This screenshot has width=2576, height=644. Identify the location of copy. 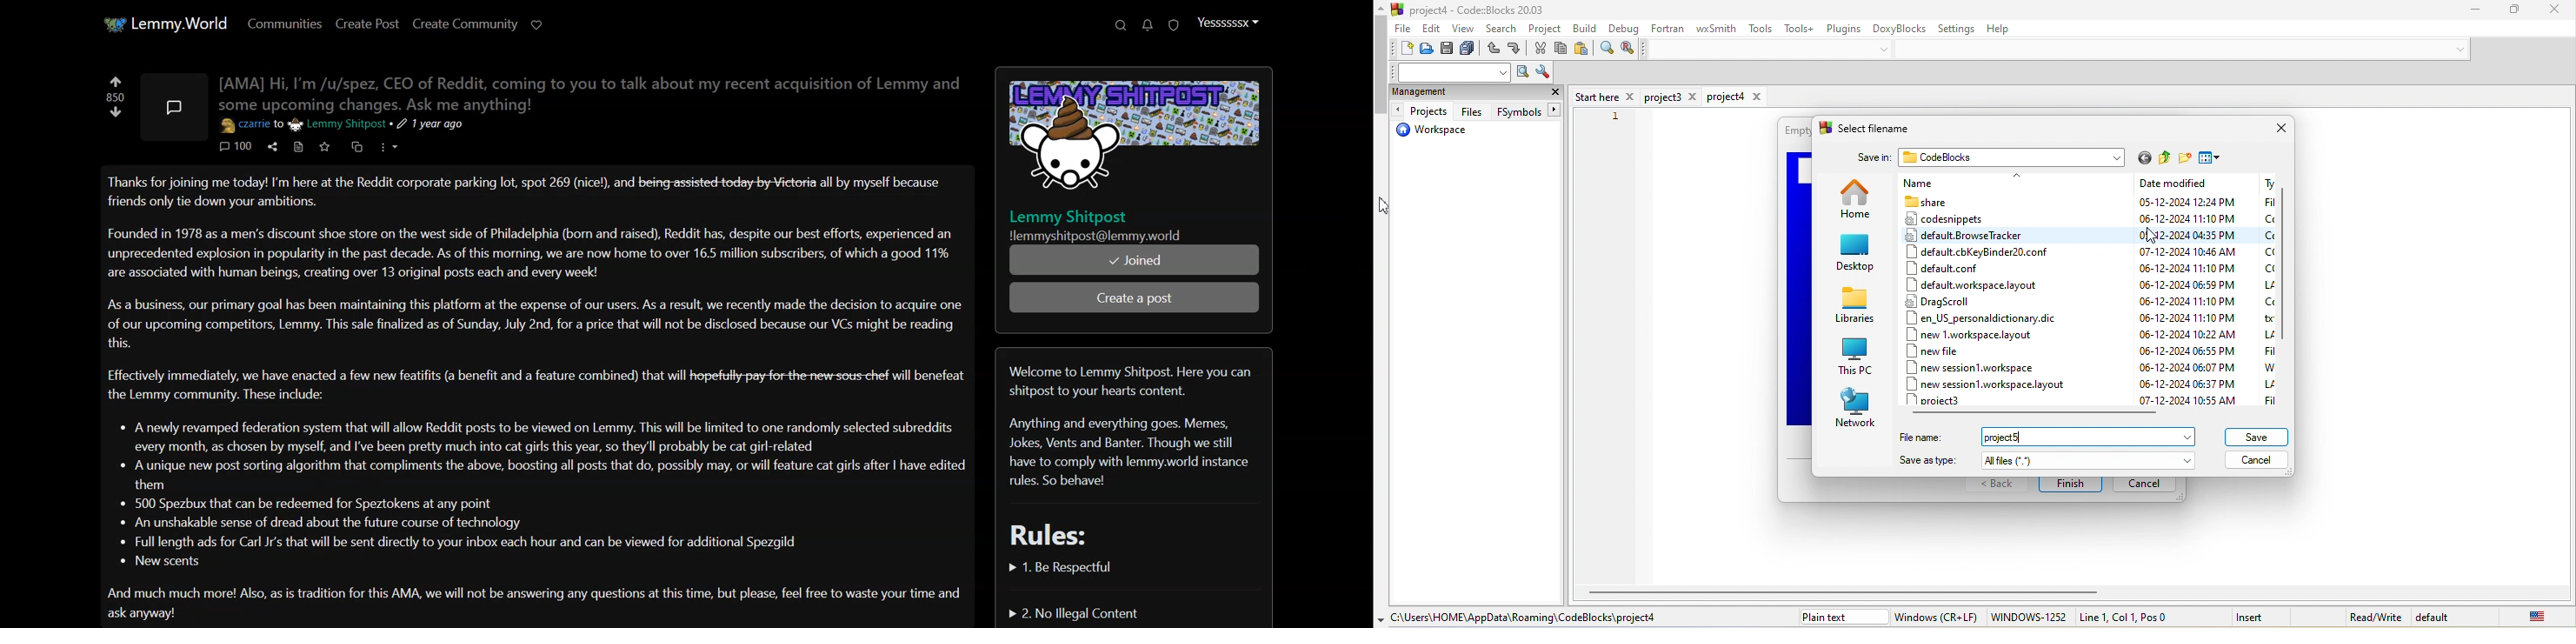
(1562, 50).